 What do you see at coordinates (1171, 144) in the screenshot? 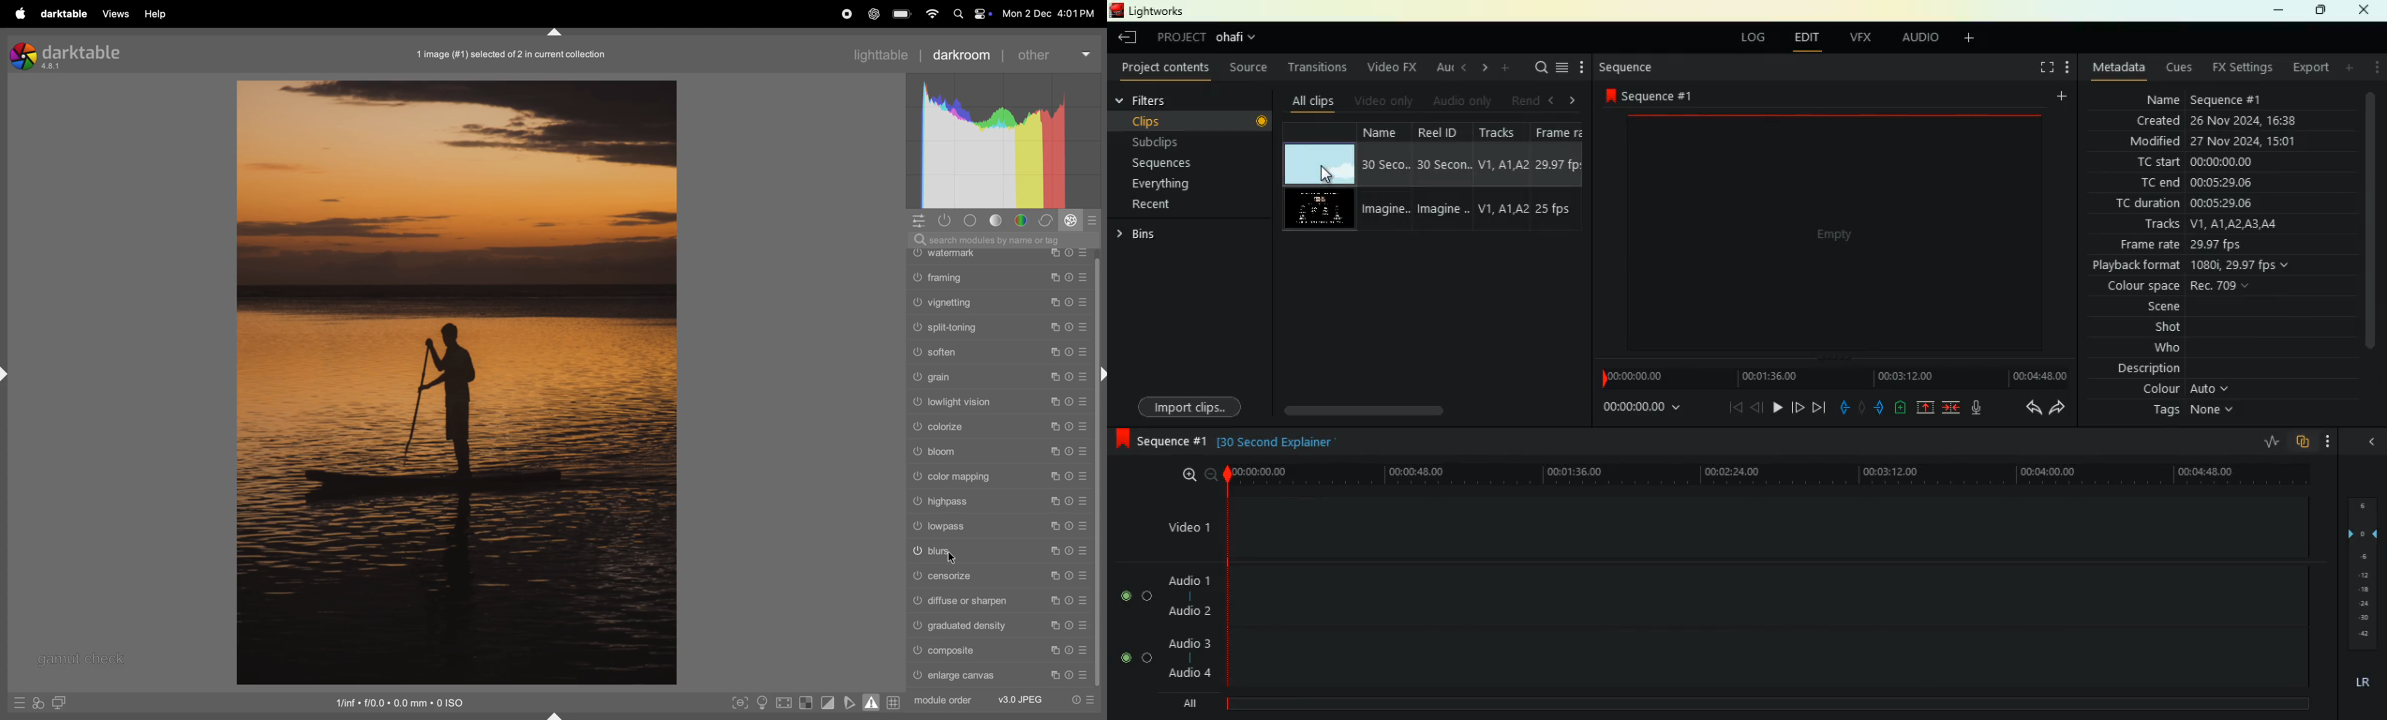
I see `subclips` at bounding box center [1171, 144].